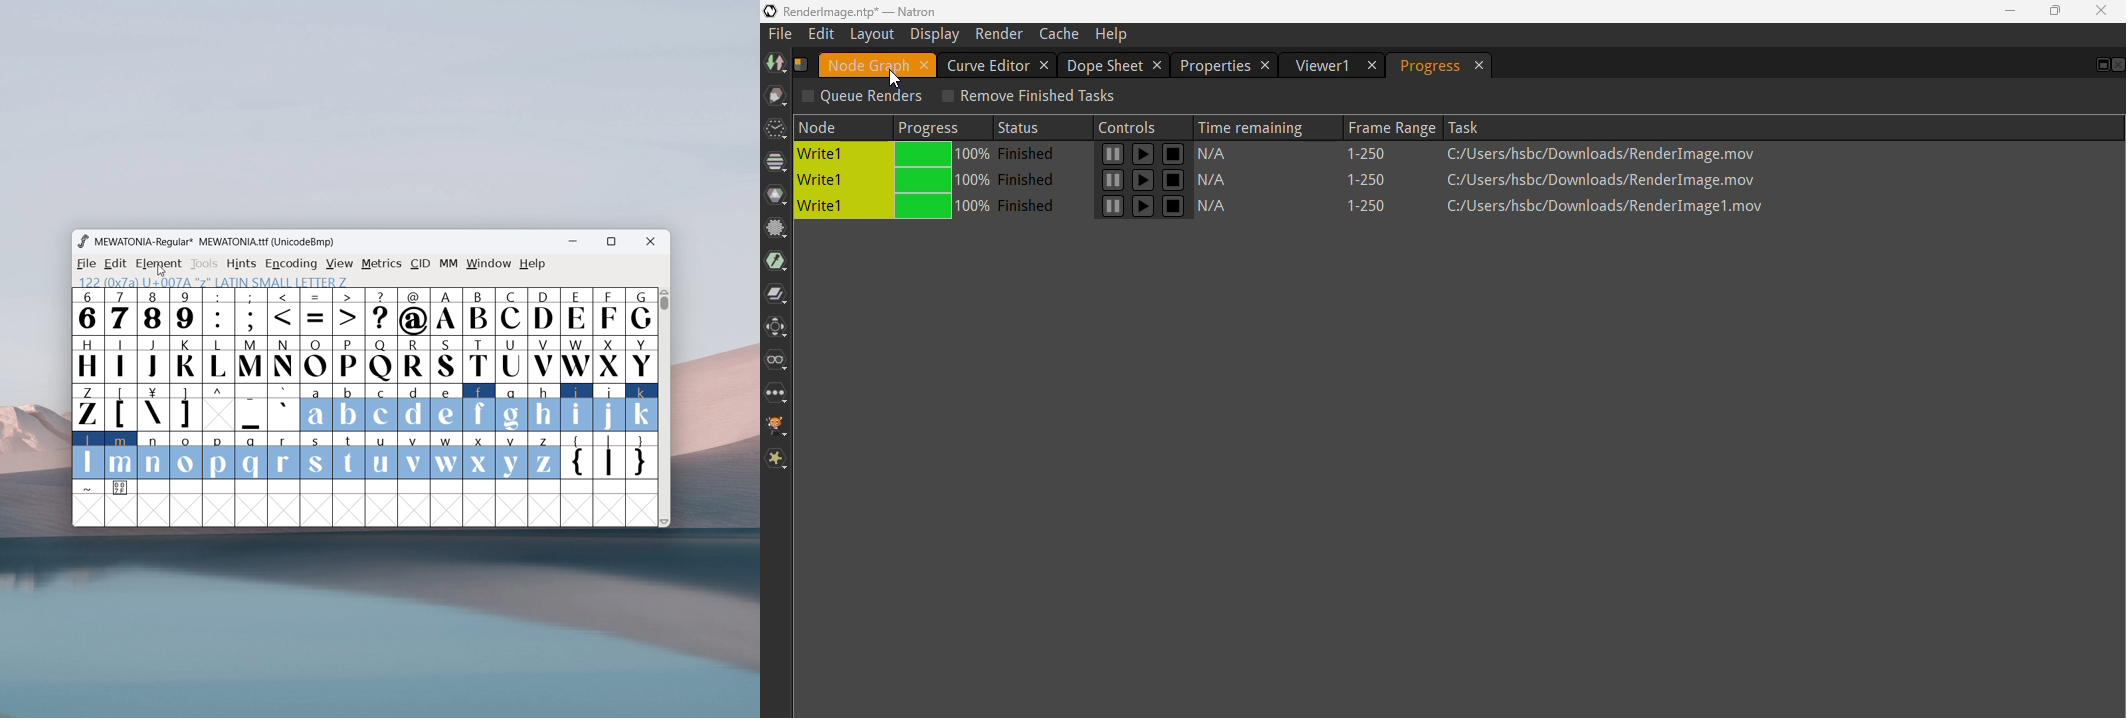  Describe the element at coordinates (284, 359) in the screenshot. I see `N` at that location.